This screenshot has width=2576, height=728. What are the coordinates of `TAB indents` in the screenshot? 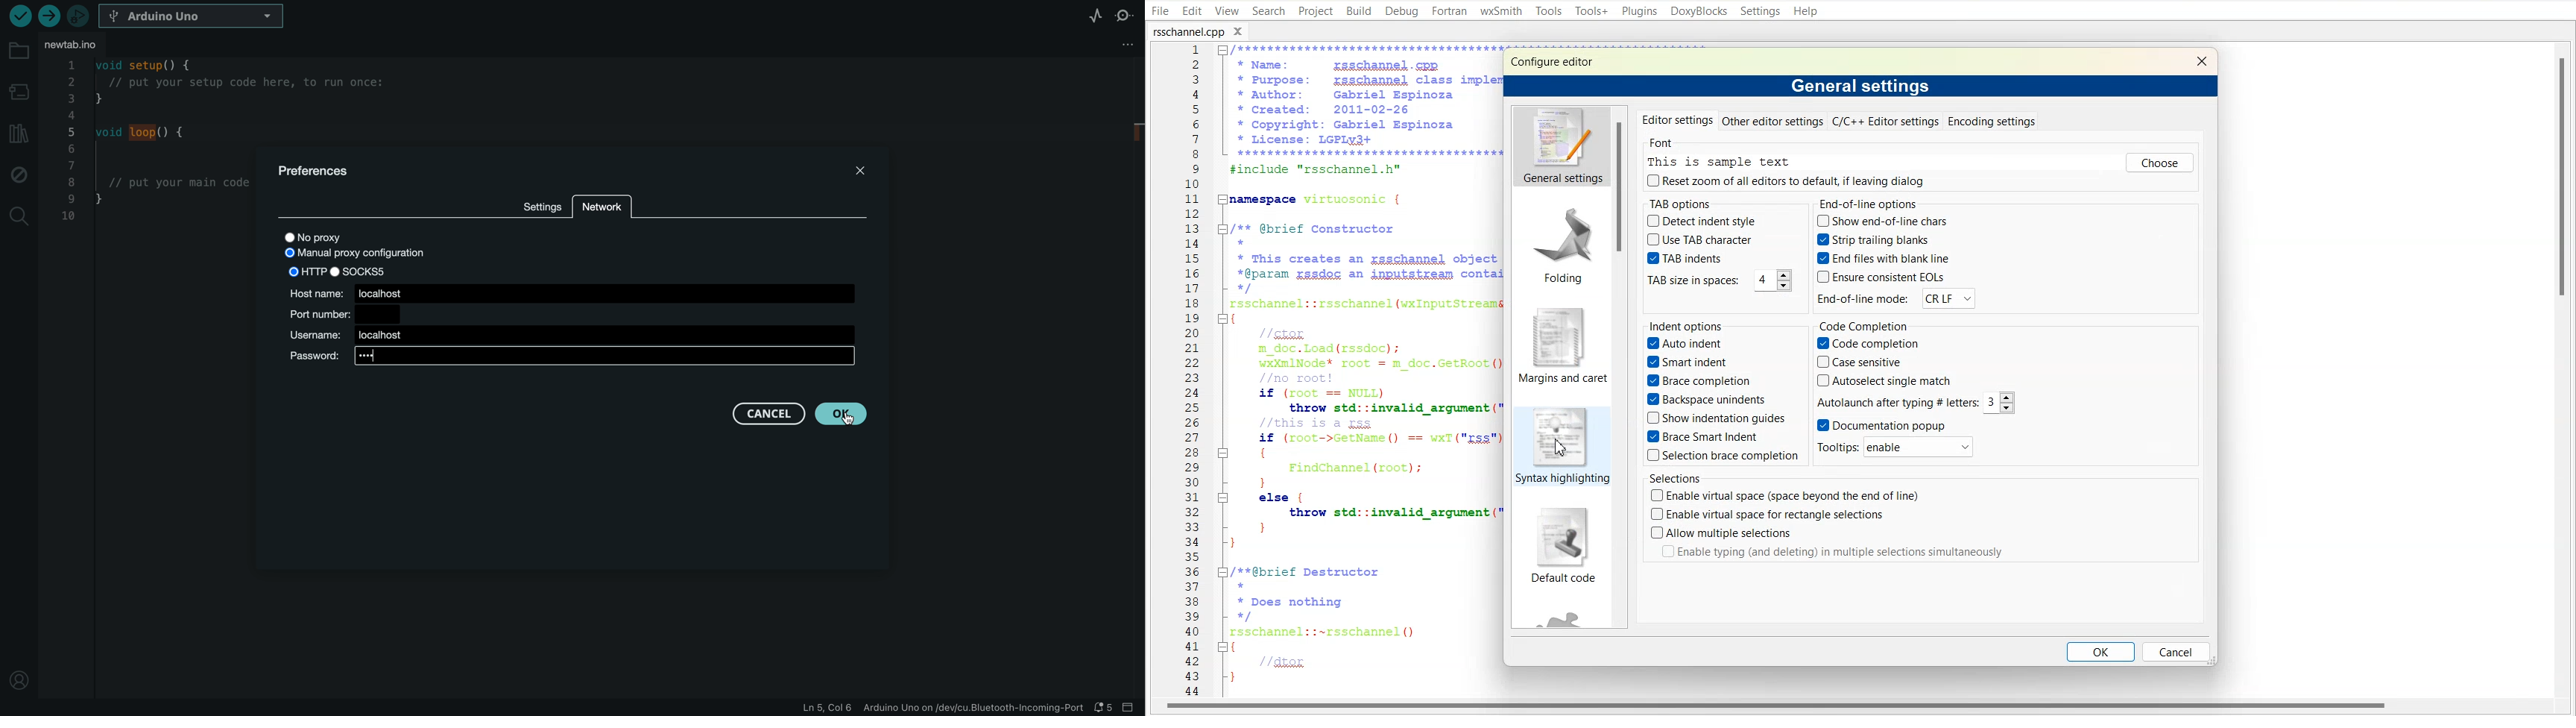 It's located at (1685, 258).